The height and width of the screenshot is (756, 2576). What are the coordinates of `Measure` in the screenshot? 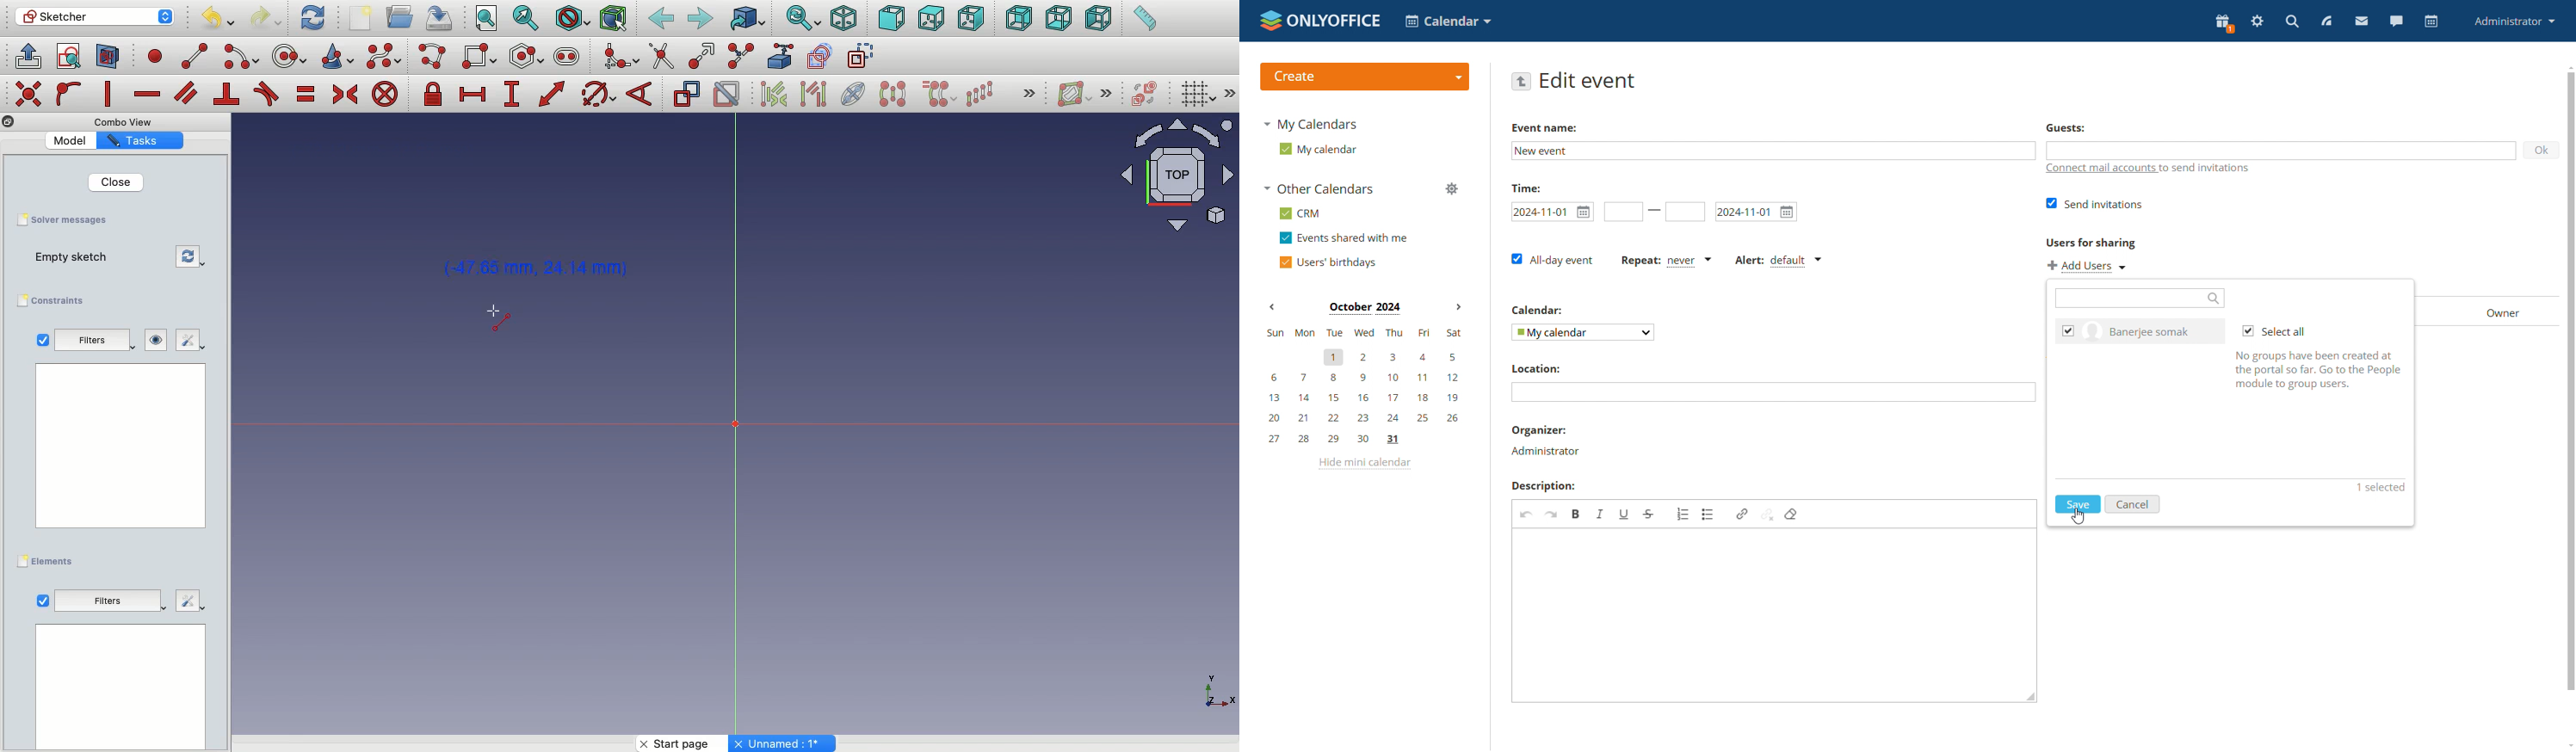 It's located at (1143, 20).